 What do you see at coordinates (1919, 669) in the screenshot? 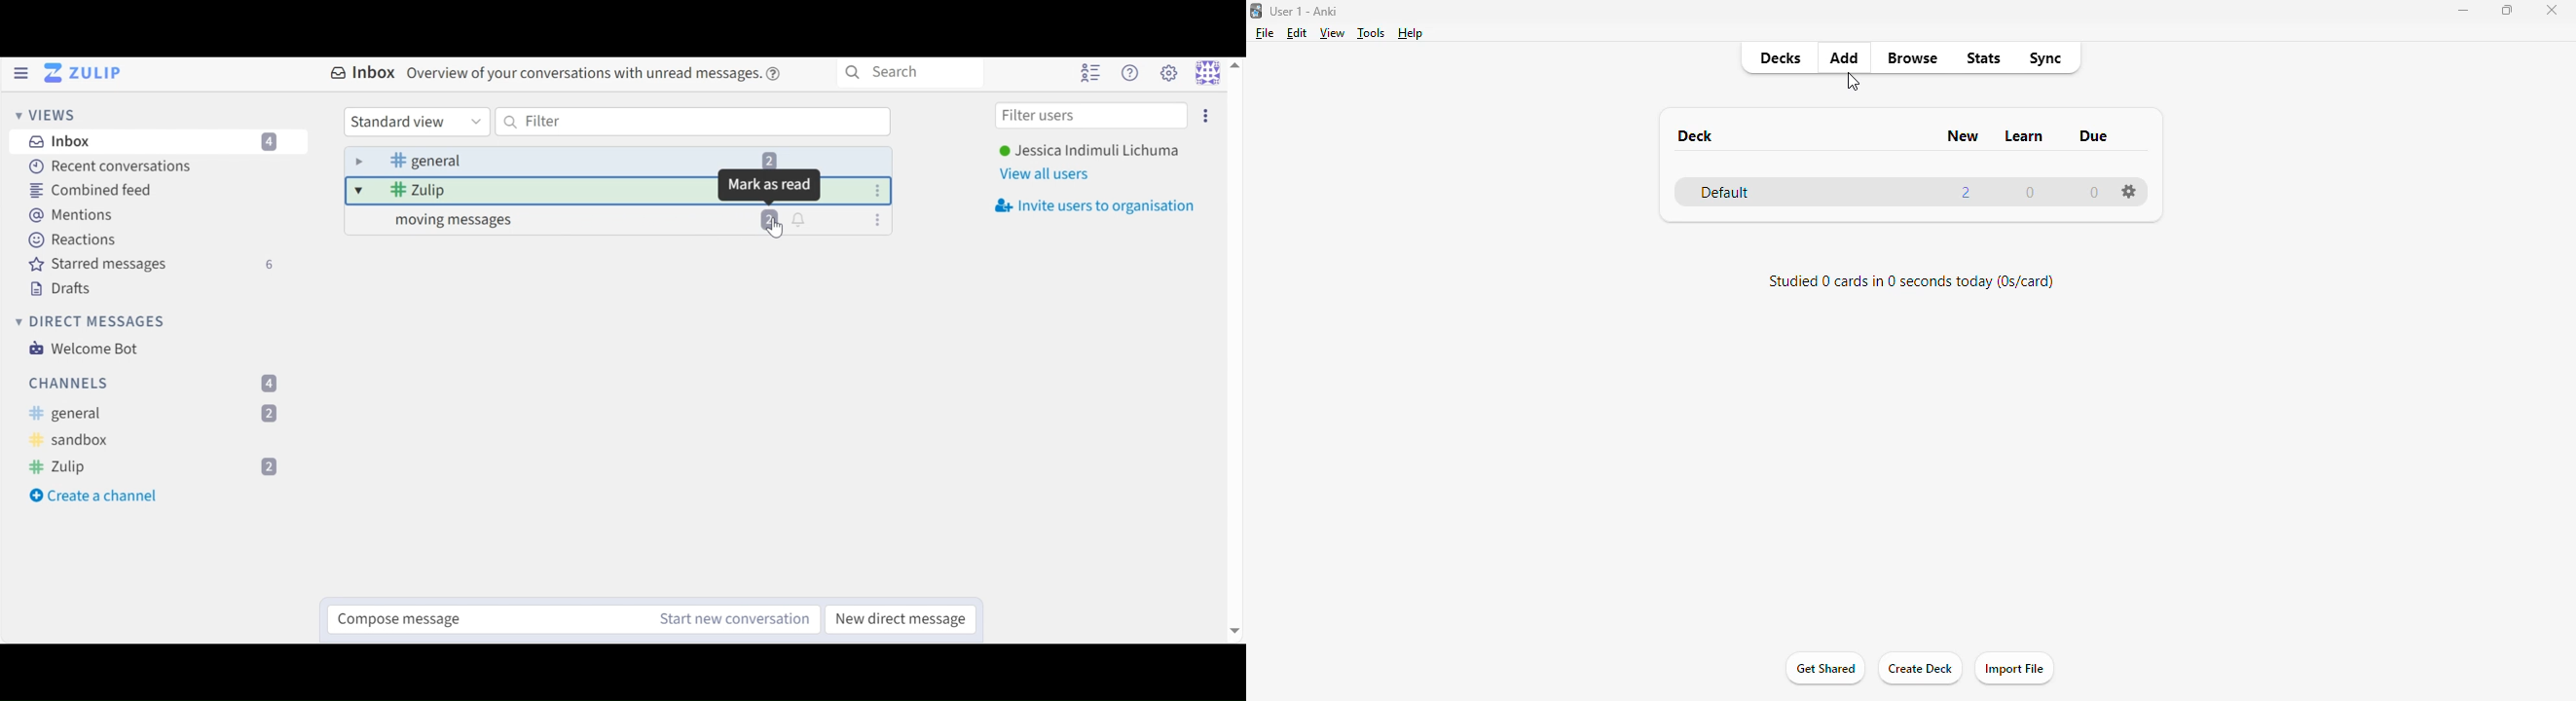
I see `create deck` at bounding box center [1919, 669].